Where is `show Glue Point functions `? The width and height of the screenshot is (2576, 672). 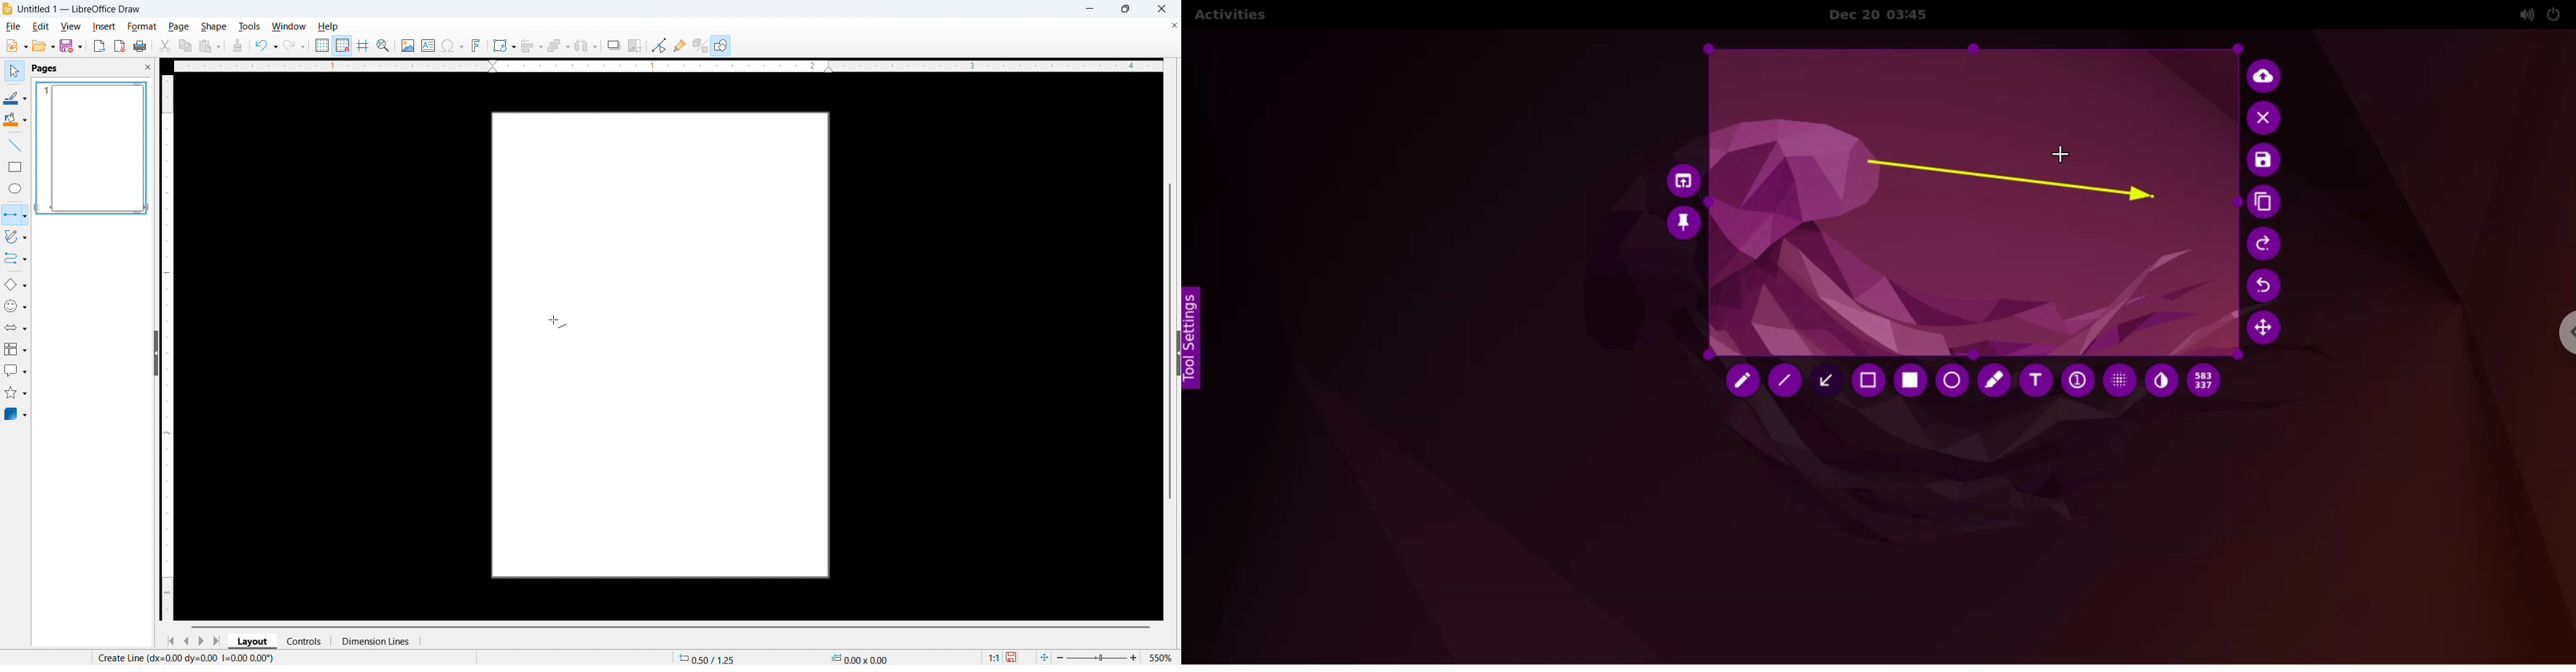
show Glue Point functions  is located at coordinates (679, 45).